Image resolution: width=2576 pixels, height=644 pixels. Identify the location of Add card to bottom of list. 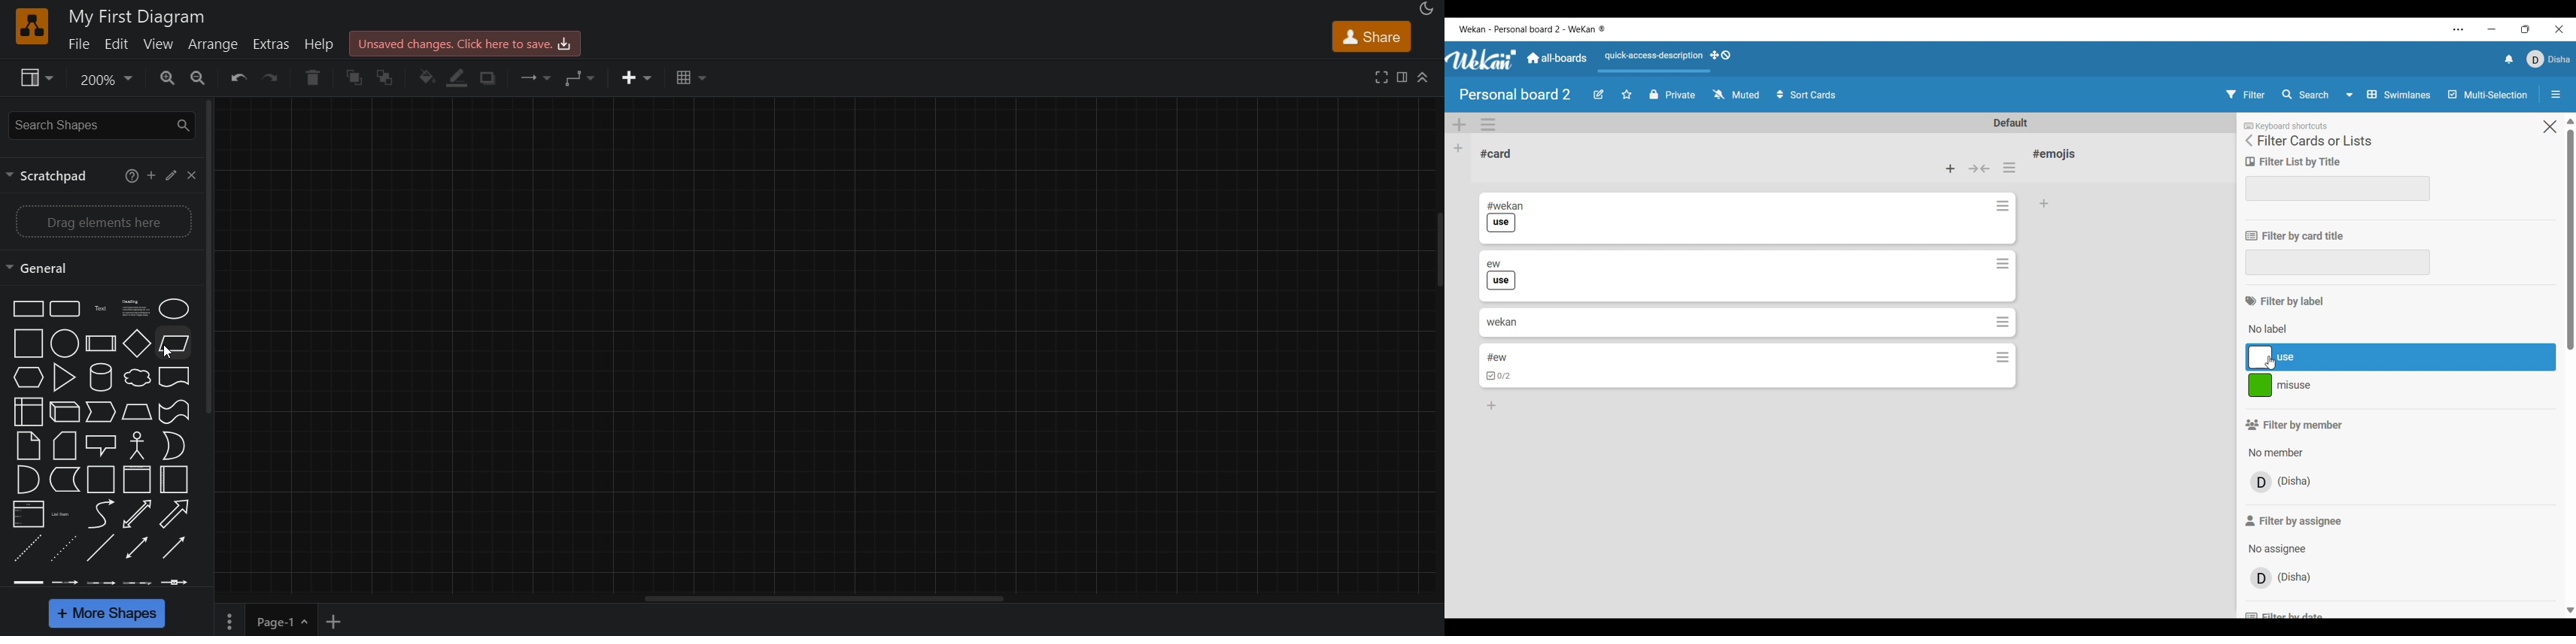
(2045, 204).